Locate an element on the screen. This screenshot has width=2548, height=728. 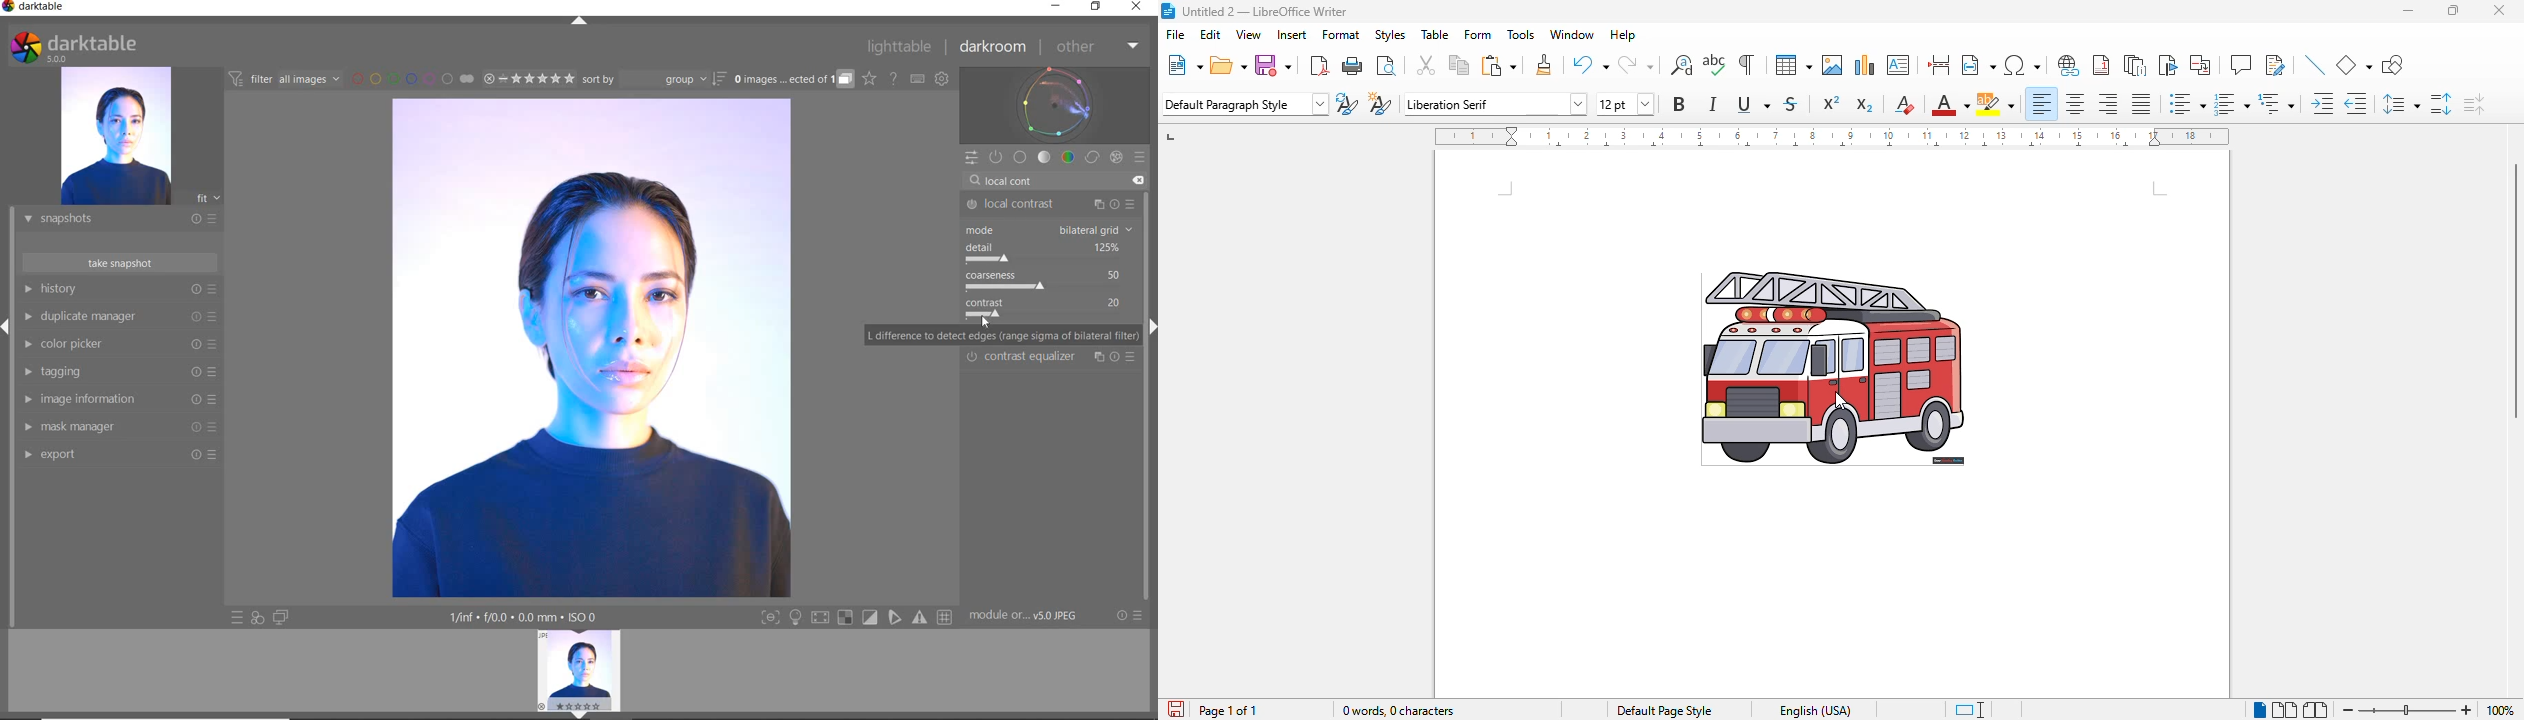
align right is located at coordinates (2108, 104).